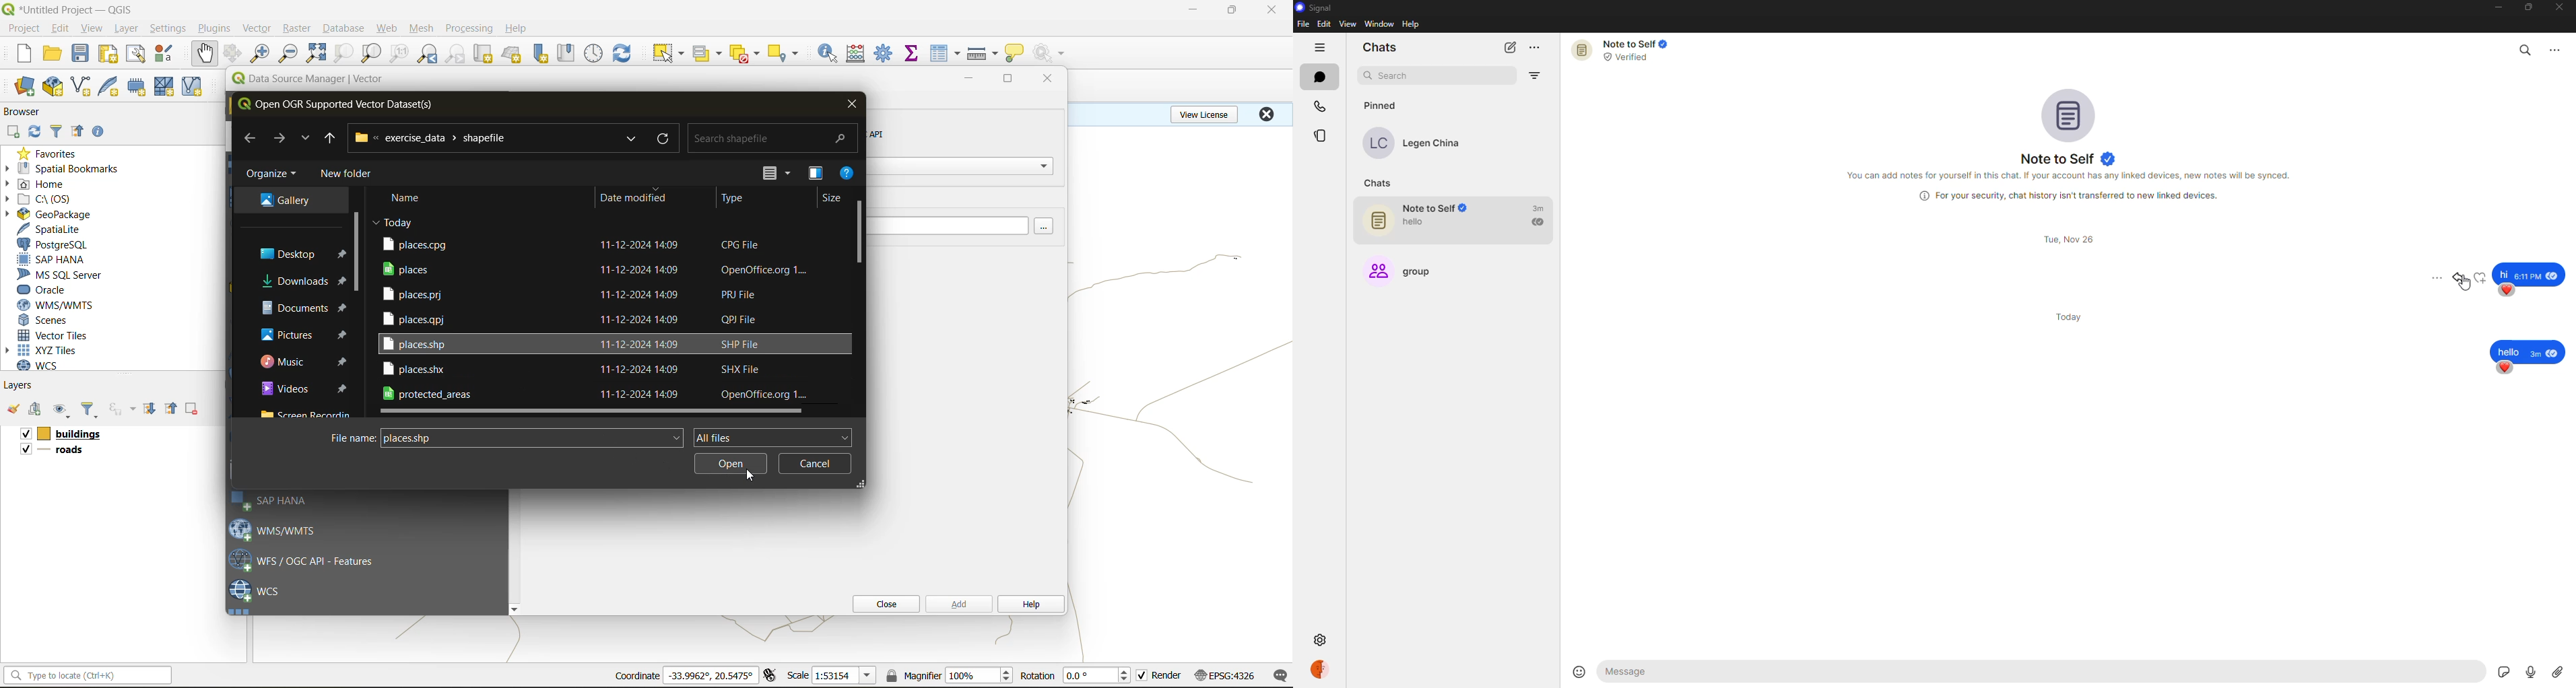 The width and height of the screenshot is (2576, 700). What do you see at coordinates (787, 52) in the screenshot?
I see `select location` at bounding box center [787, 52].